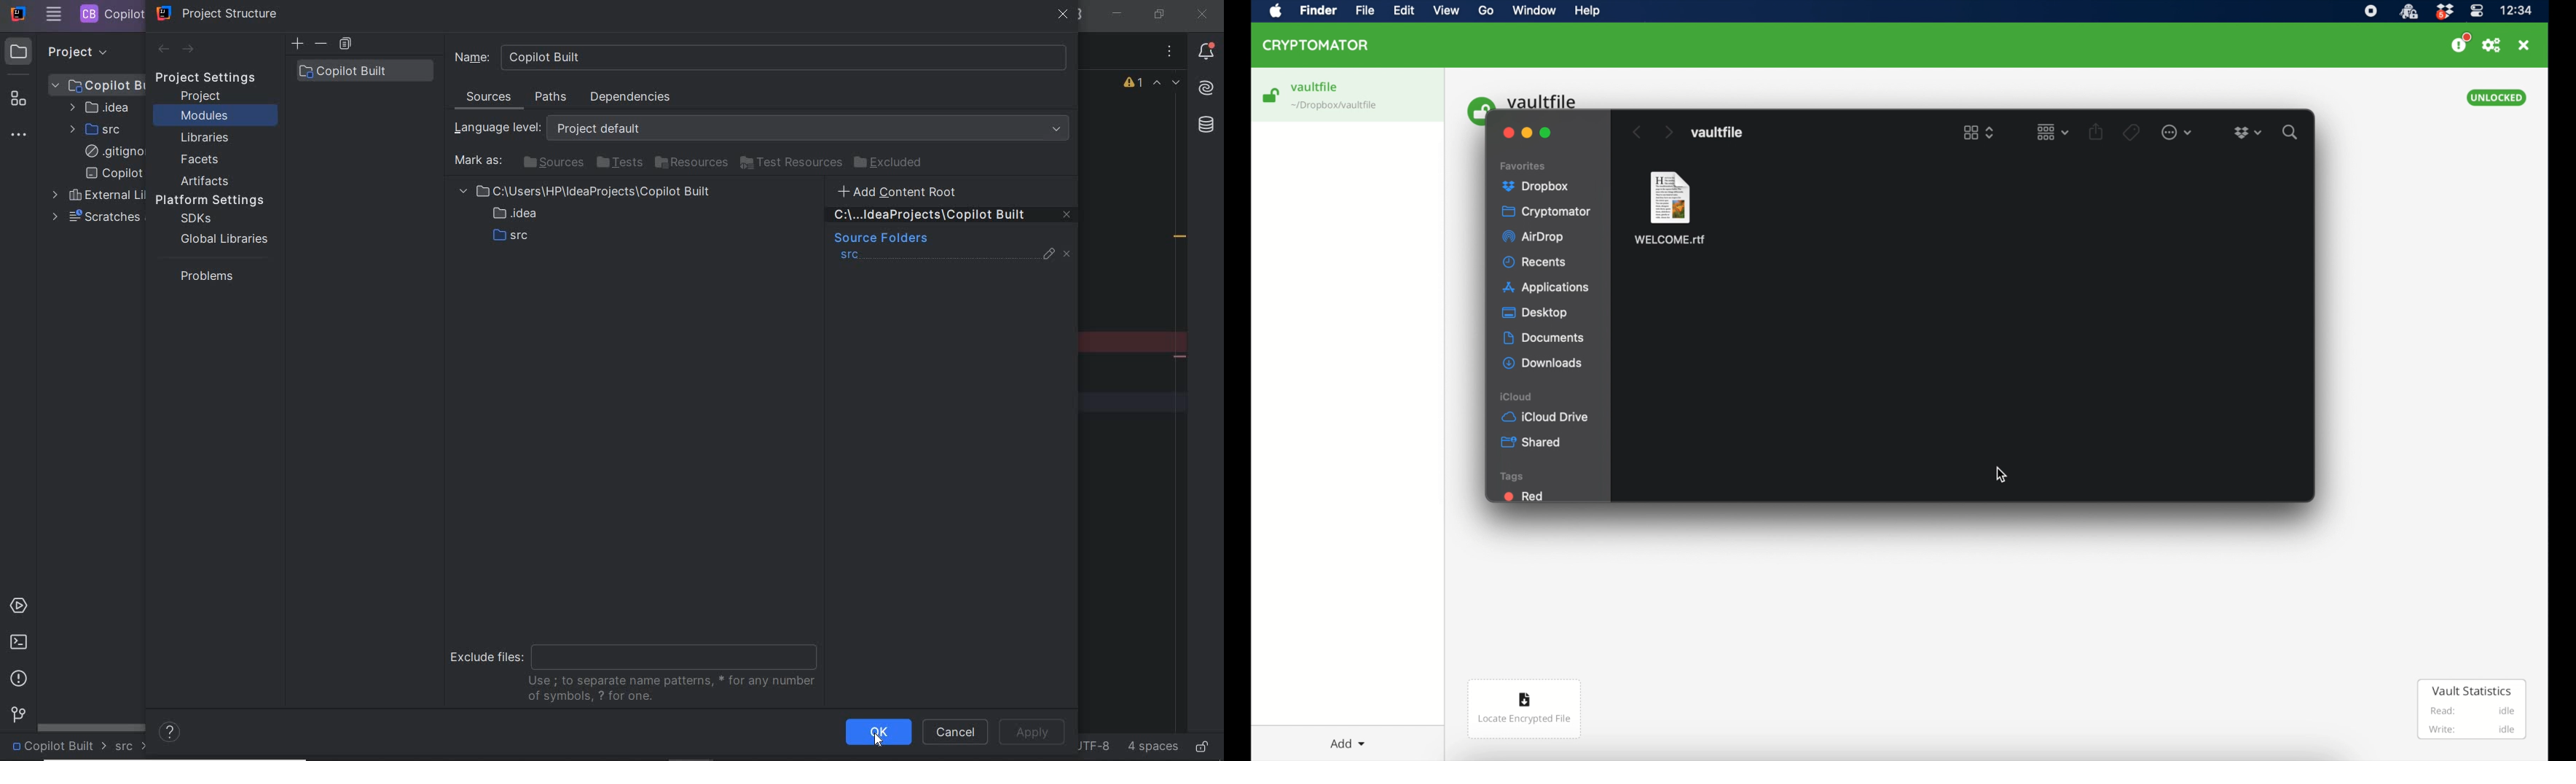  Describe the element at coordinates (953, 217) in the screenshot. I see `remove content entry` at that location.